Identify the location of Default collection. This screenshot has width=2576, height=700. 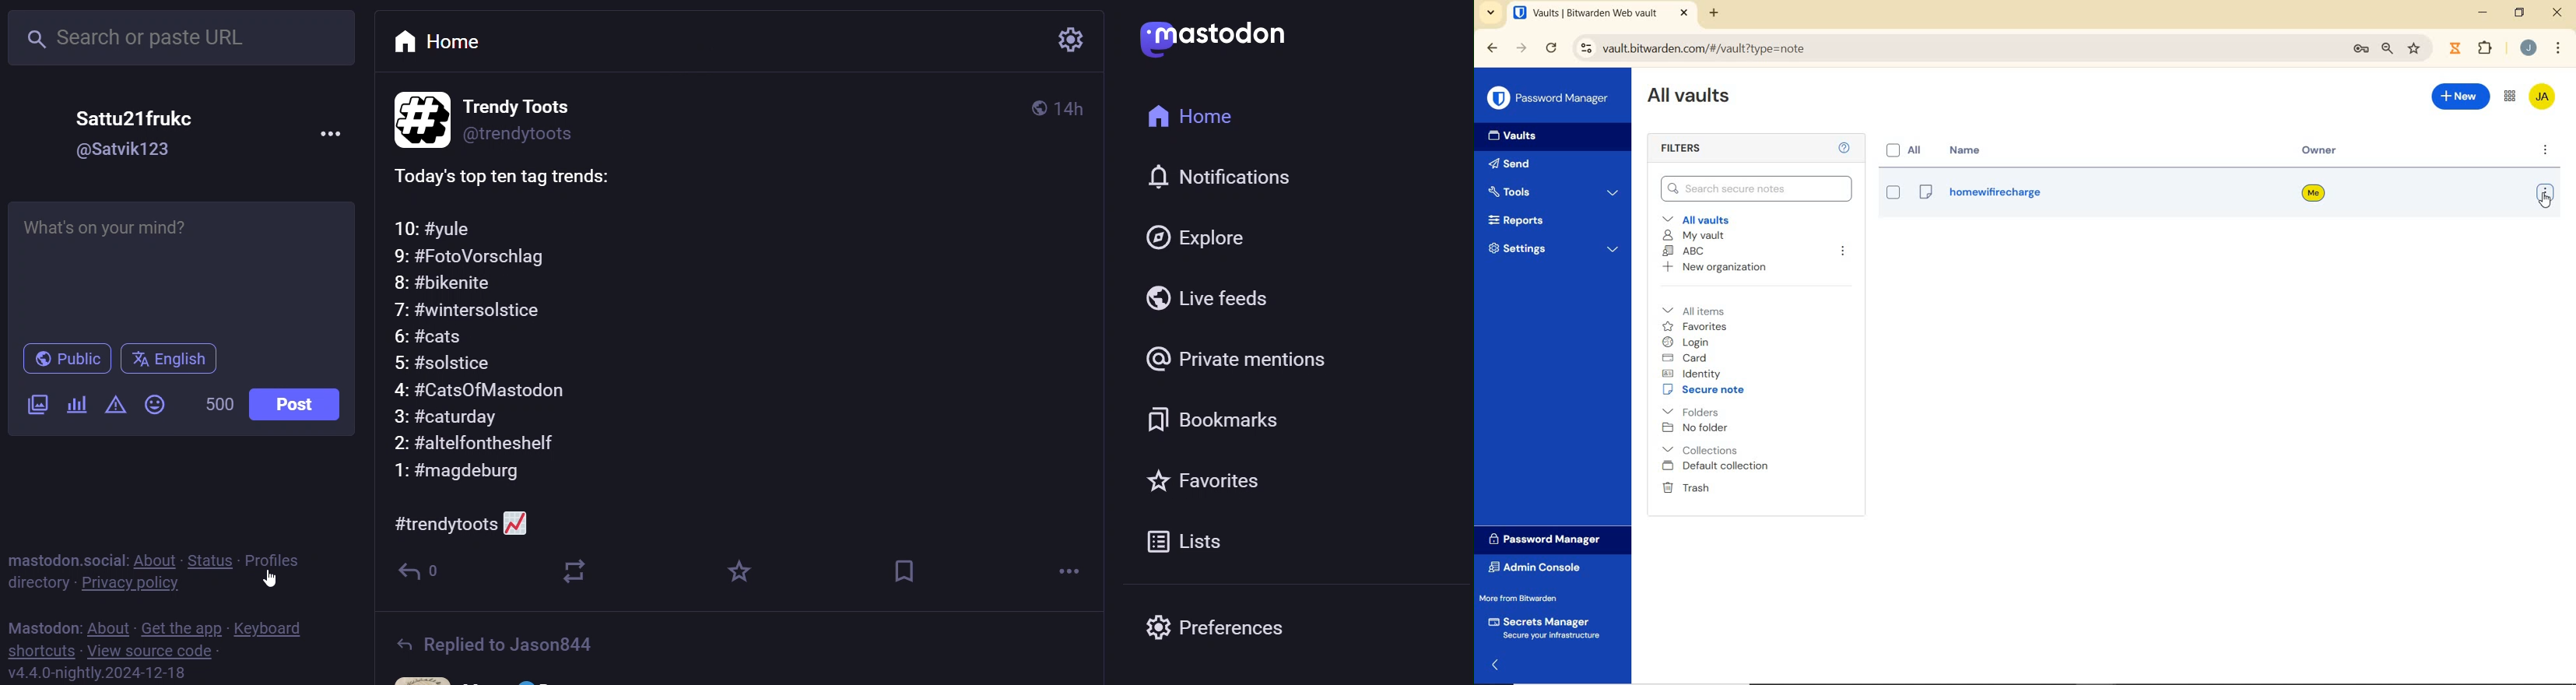
(1717, 467).